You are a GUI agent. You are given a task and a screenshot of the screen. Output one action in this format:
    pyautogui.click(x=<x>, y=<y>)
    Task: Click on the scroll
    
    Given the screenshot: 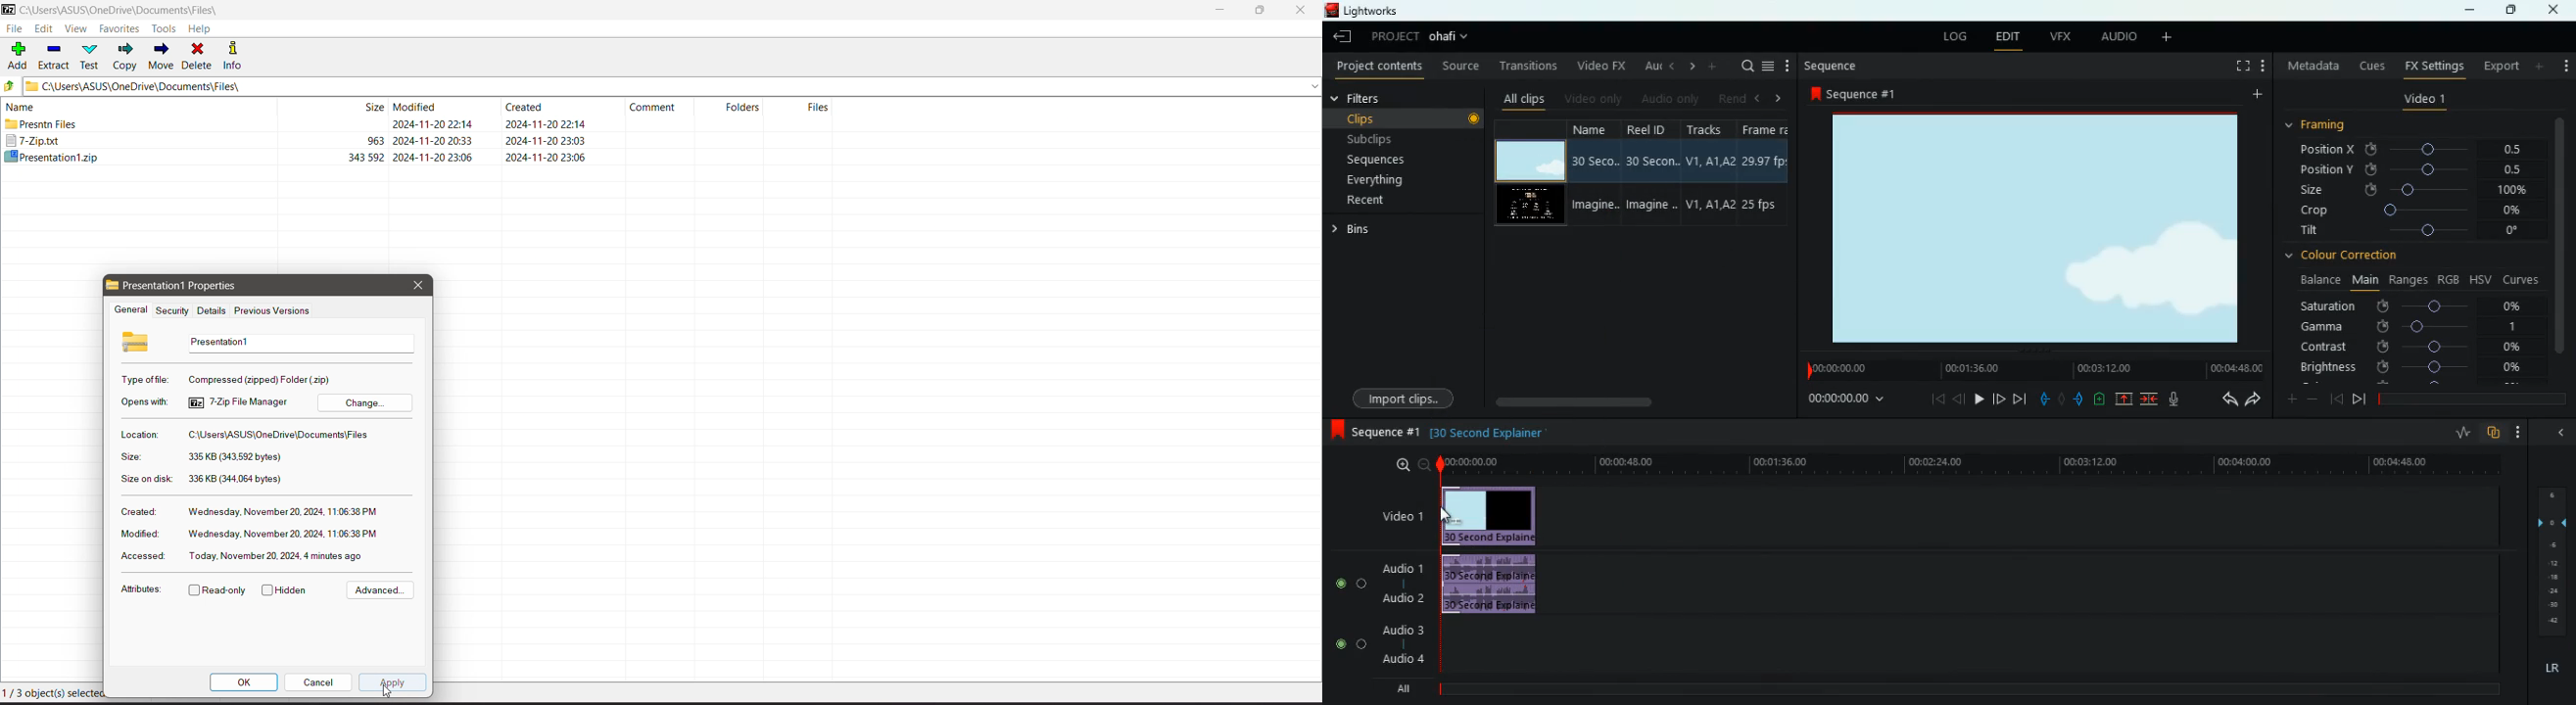 What is the action you would take?
    pyautogui.click(x=1635, y=400)
    